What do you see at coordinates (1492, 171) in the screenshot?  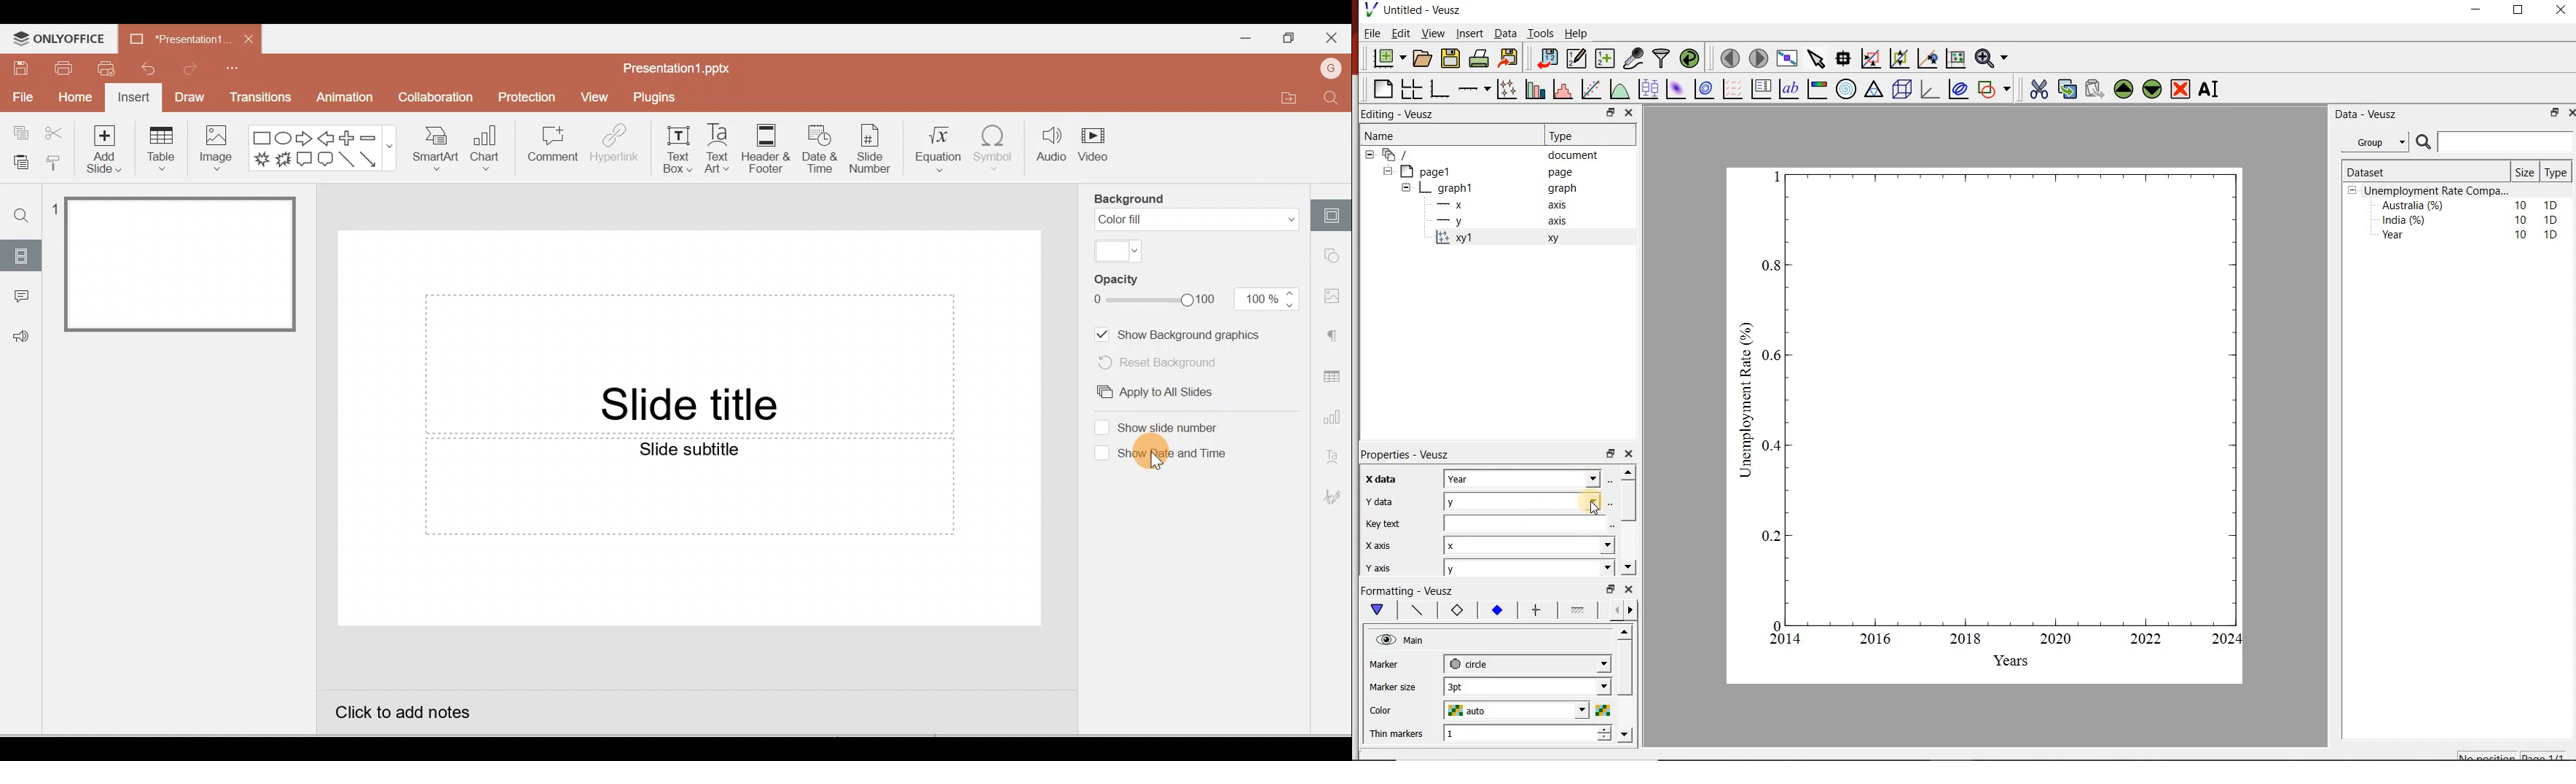 I see `page1 page` at bounding box center [1492, 171].